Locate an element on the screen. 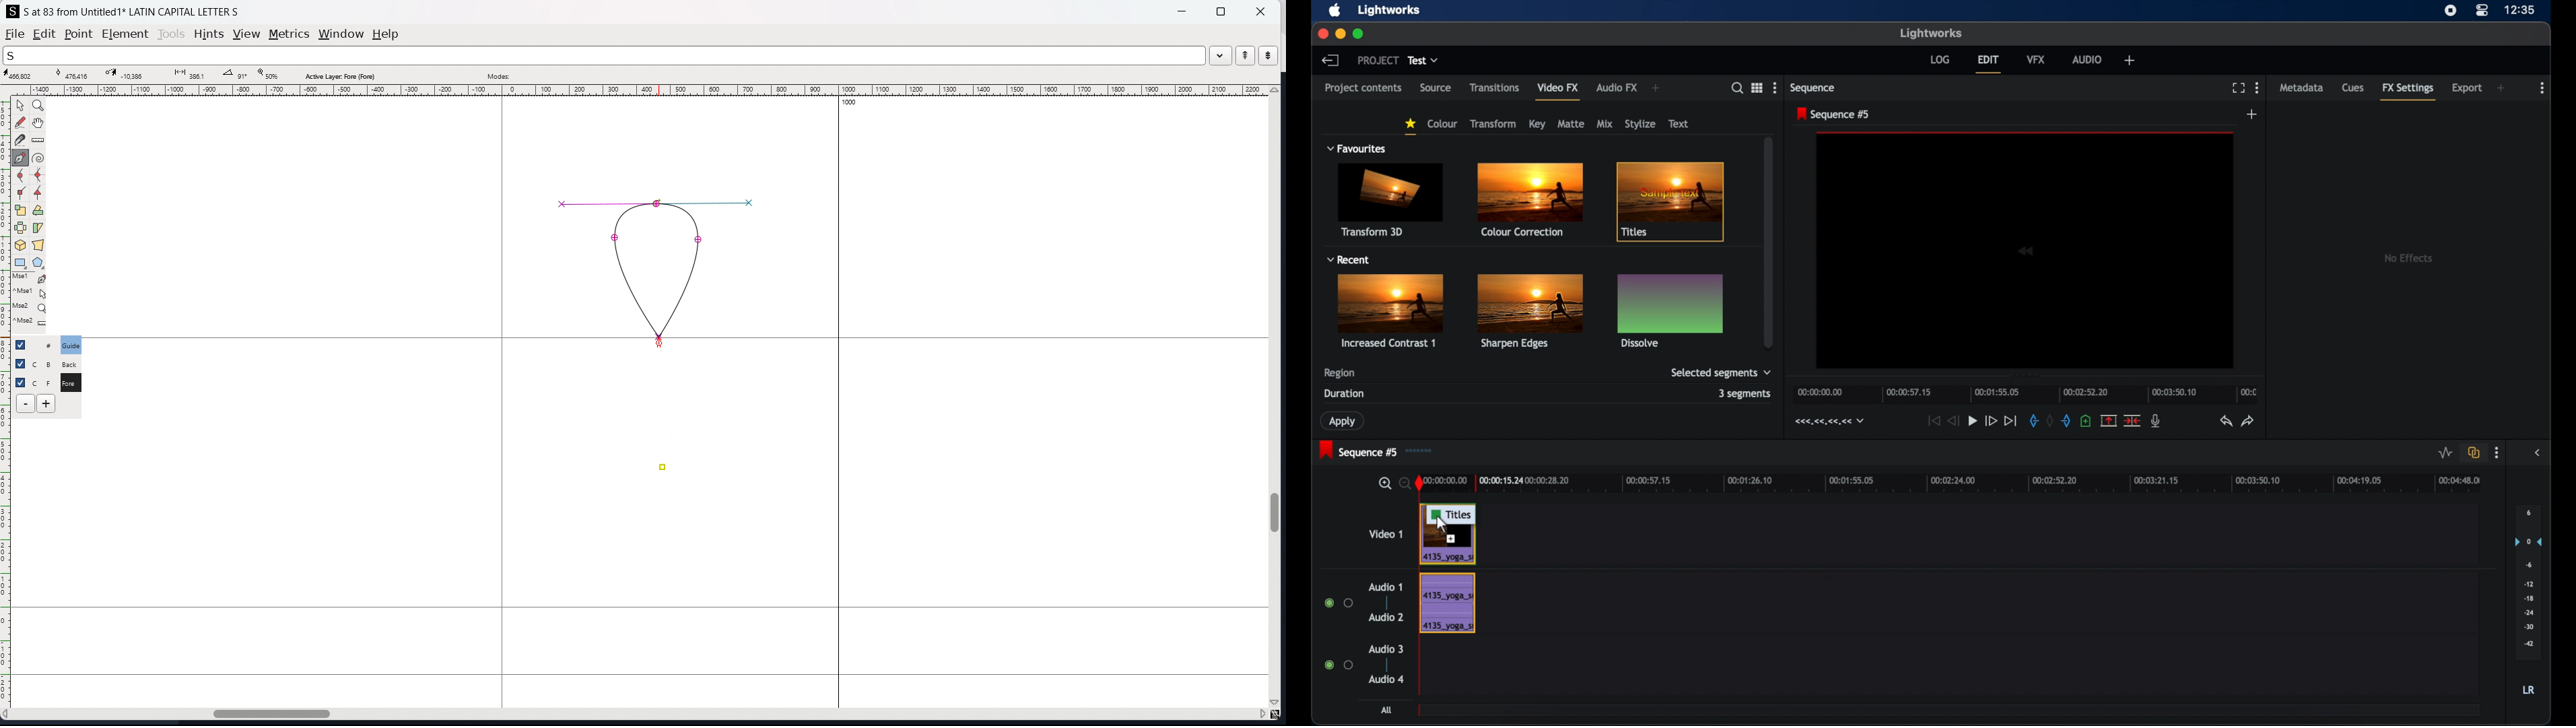 This screenshot has width=2576, height=728. sequence 5 is located at coordinates (1834, 114).